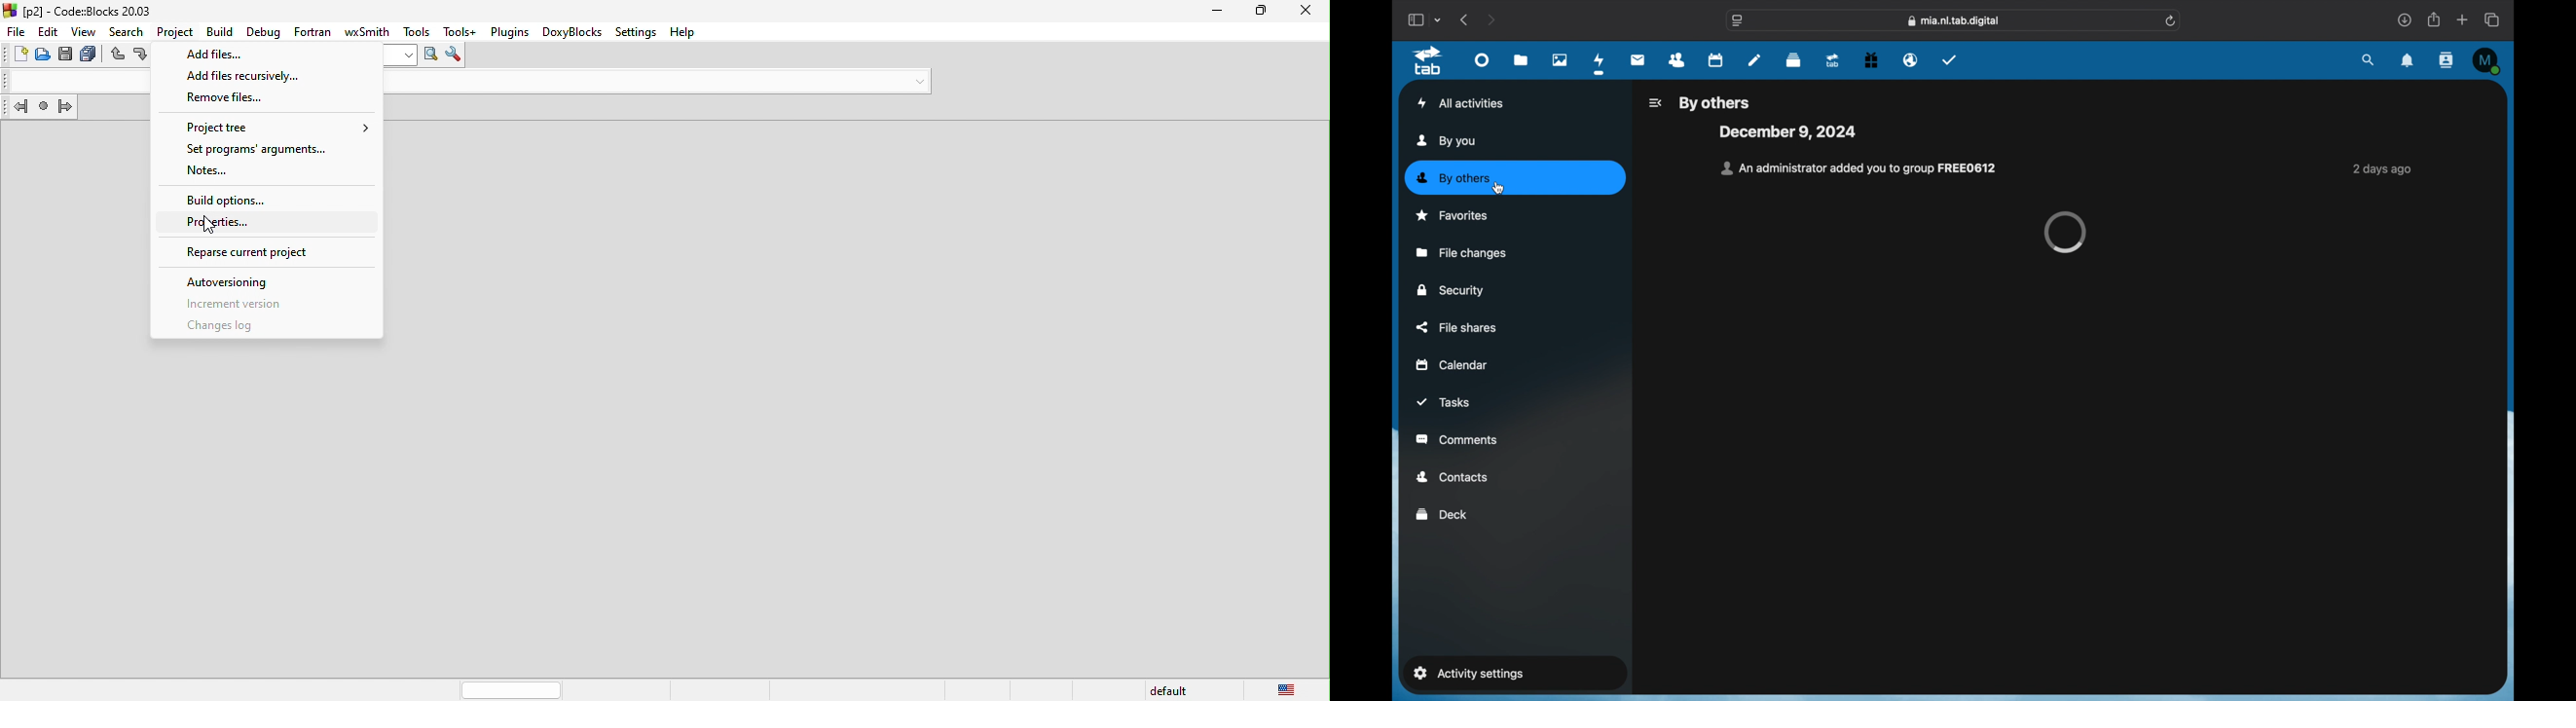  What do you see at coordinates (2462, 19) in the screenshot?
I see `new tab` at bounding box center [2462, 19].